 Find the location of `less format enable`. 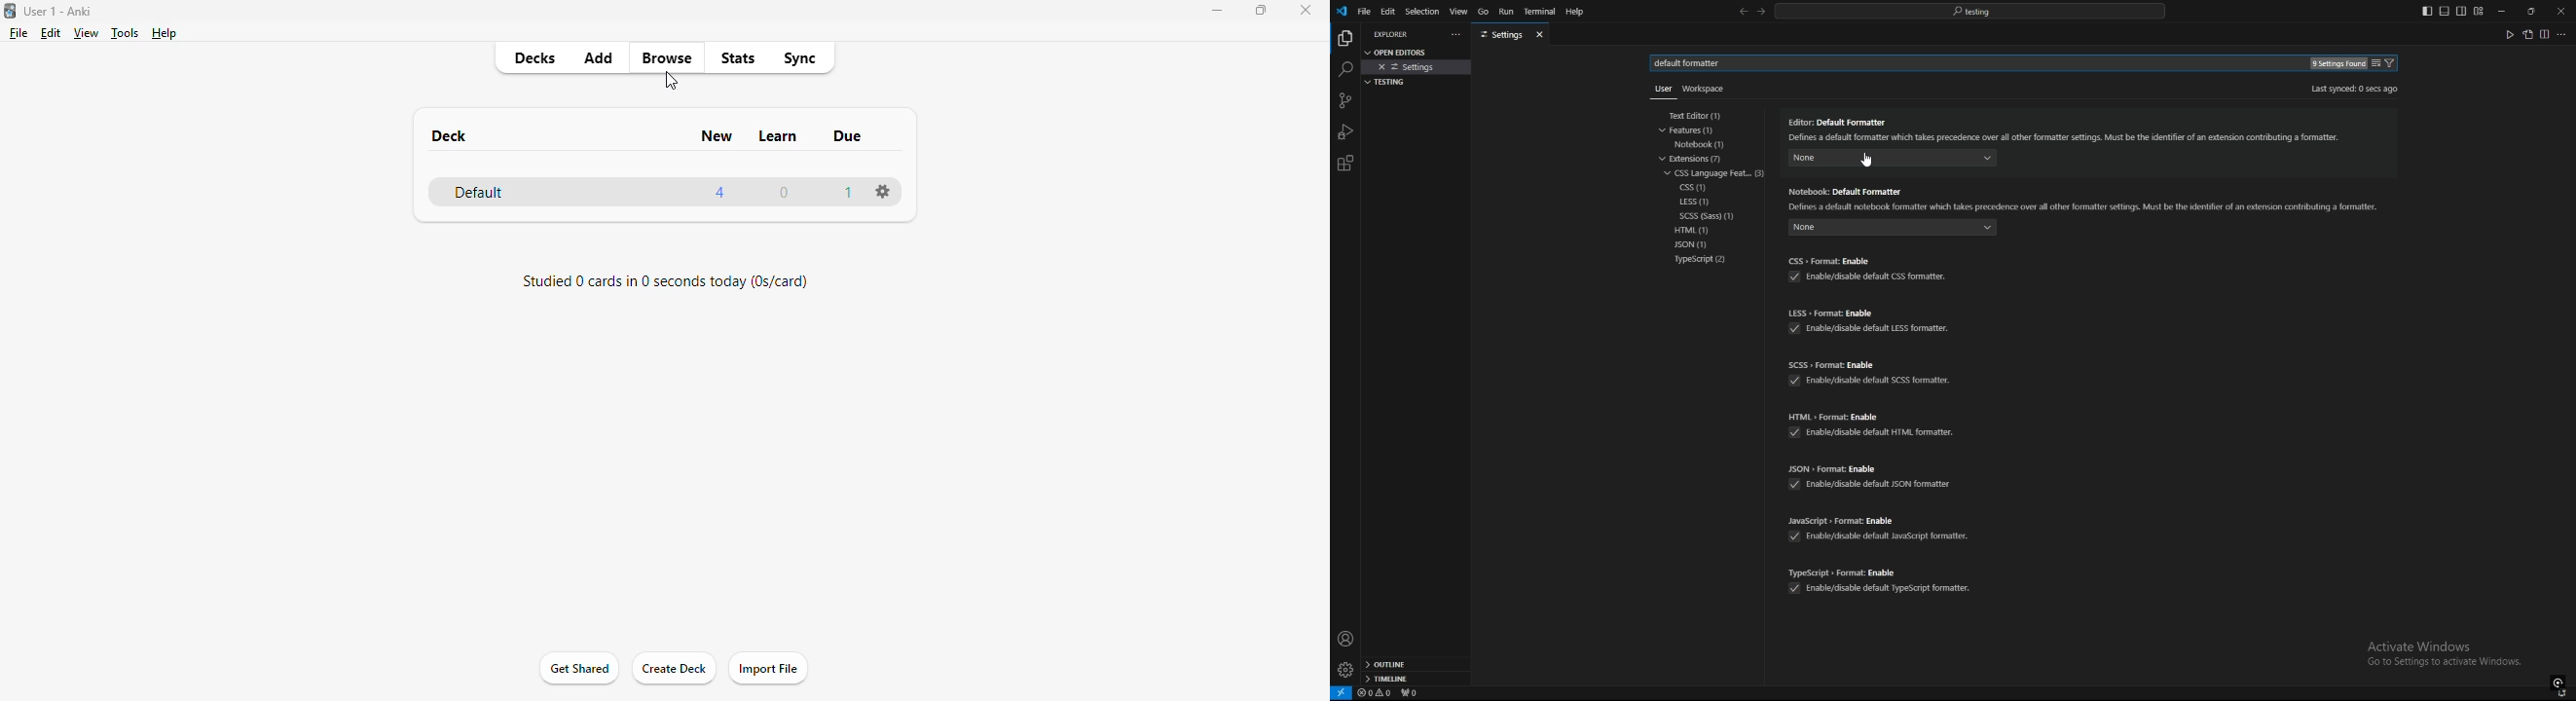

less format enable is located at coordinates (1871, 313).